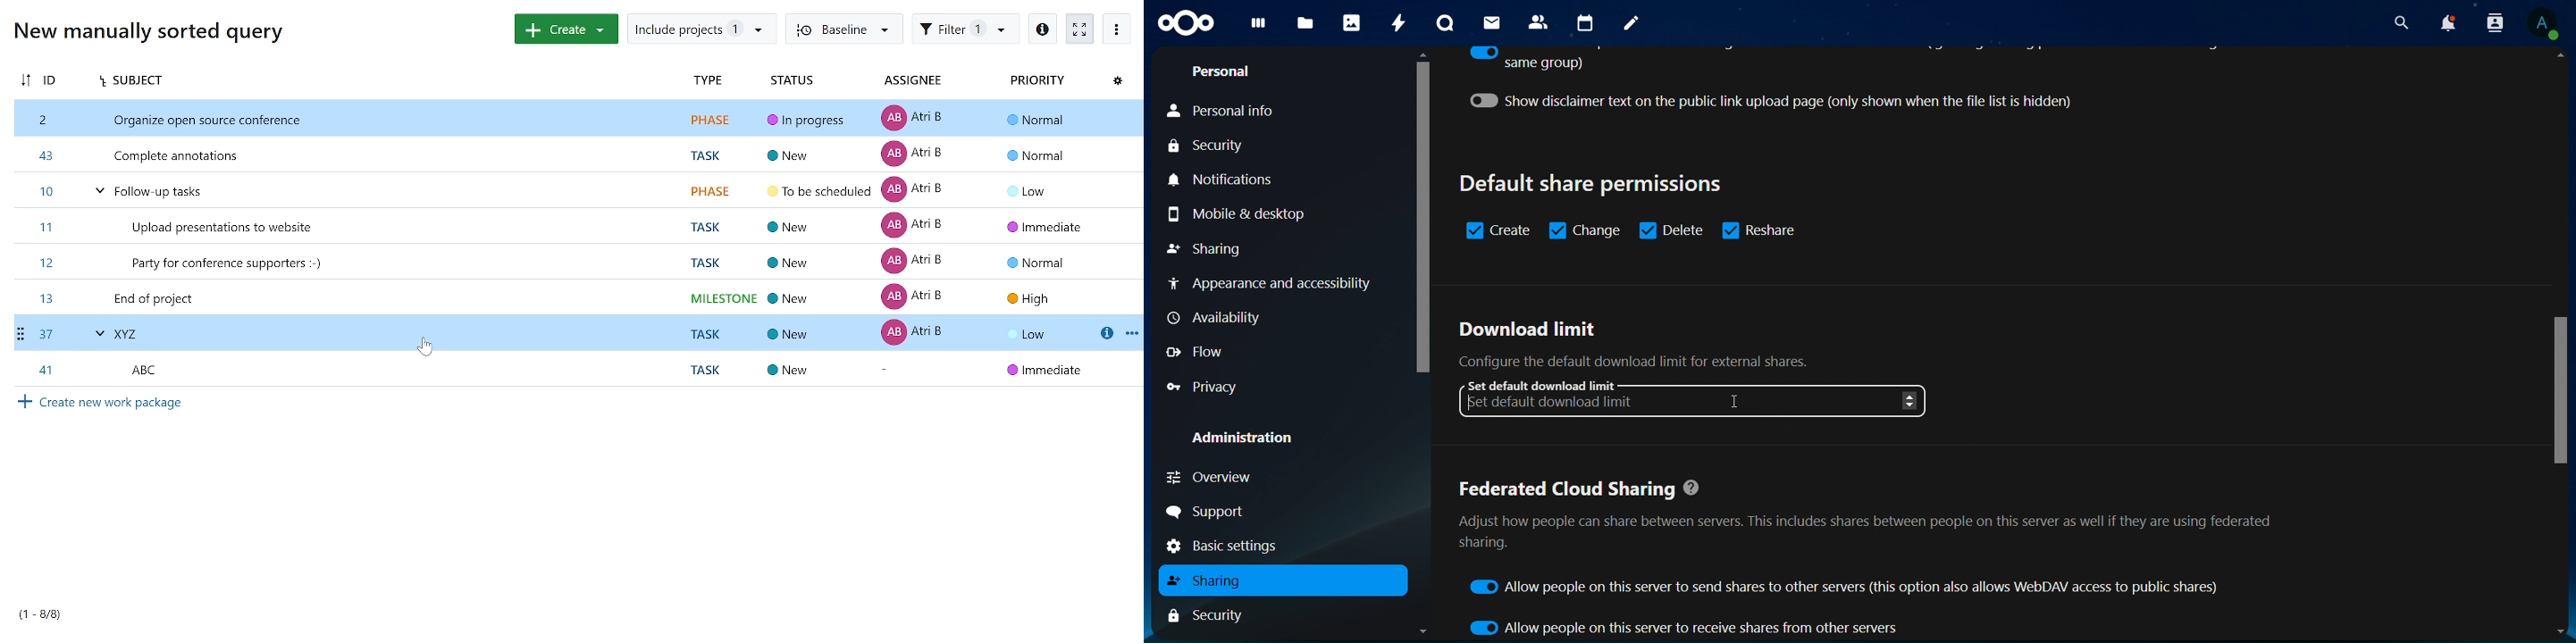  I want to click on assignee, so click(909, 82).